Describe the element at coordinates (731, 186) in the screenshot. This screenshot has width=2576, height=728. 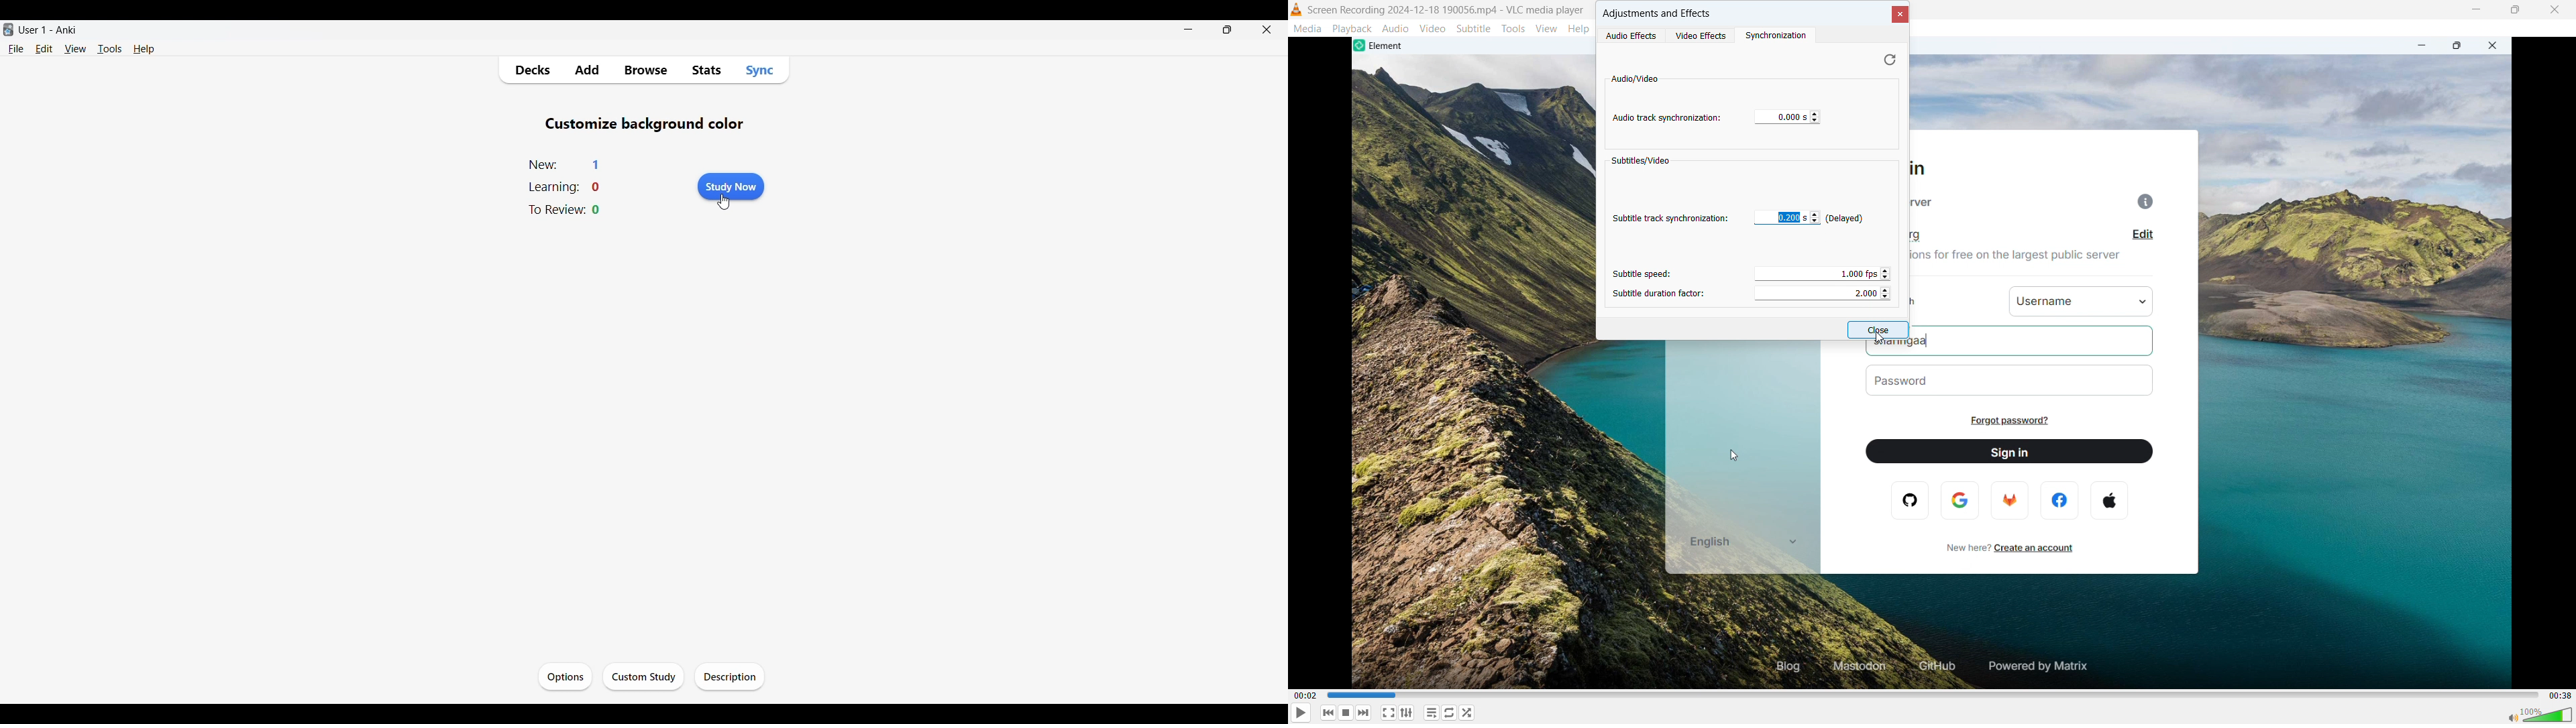
I see `Study cards now` at that location.